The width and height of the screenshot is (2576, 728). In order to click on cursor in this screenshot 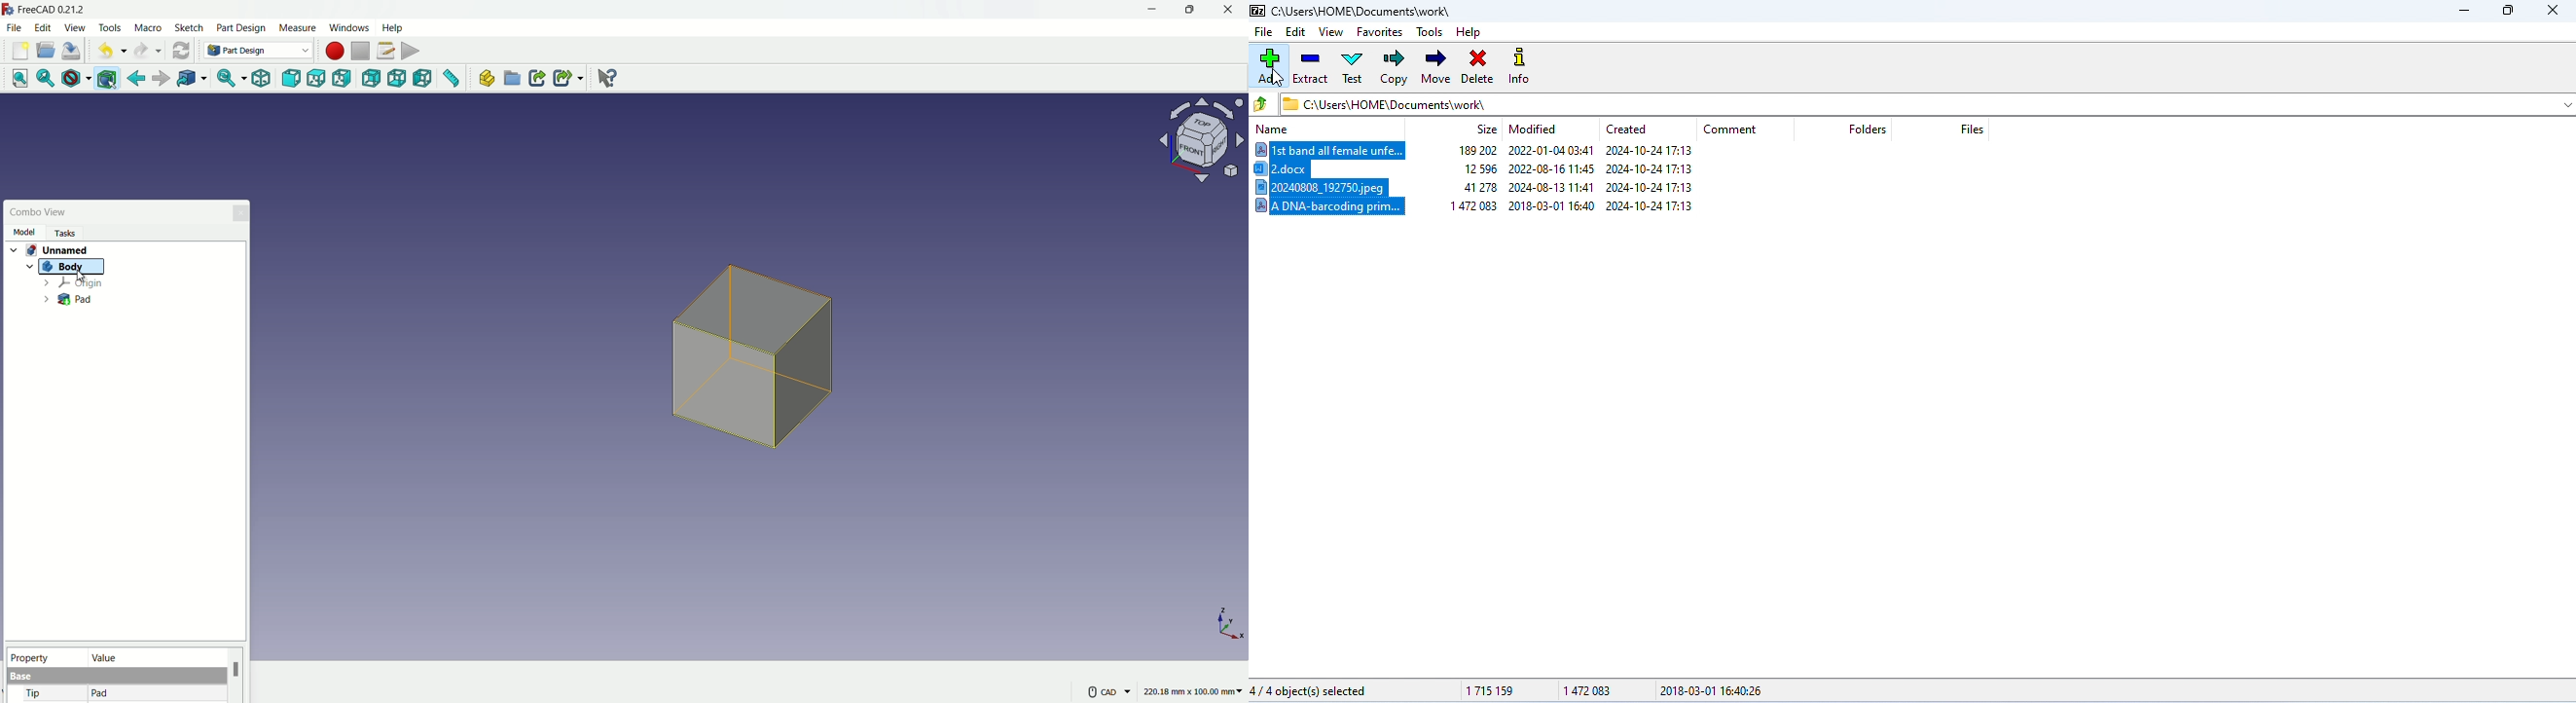, I will do `click(80, 276)`.